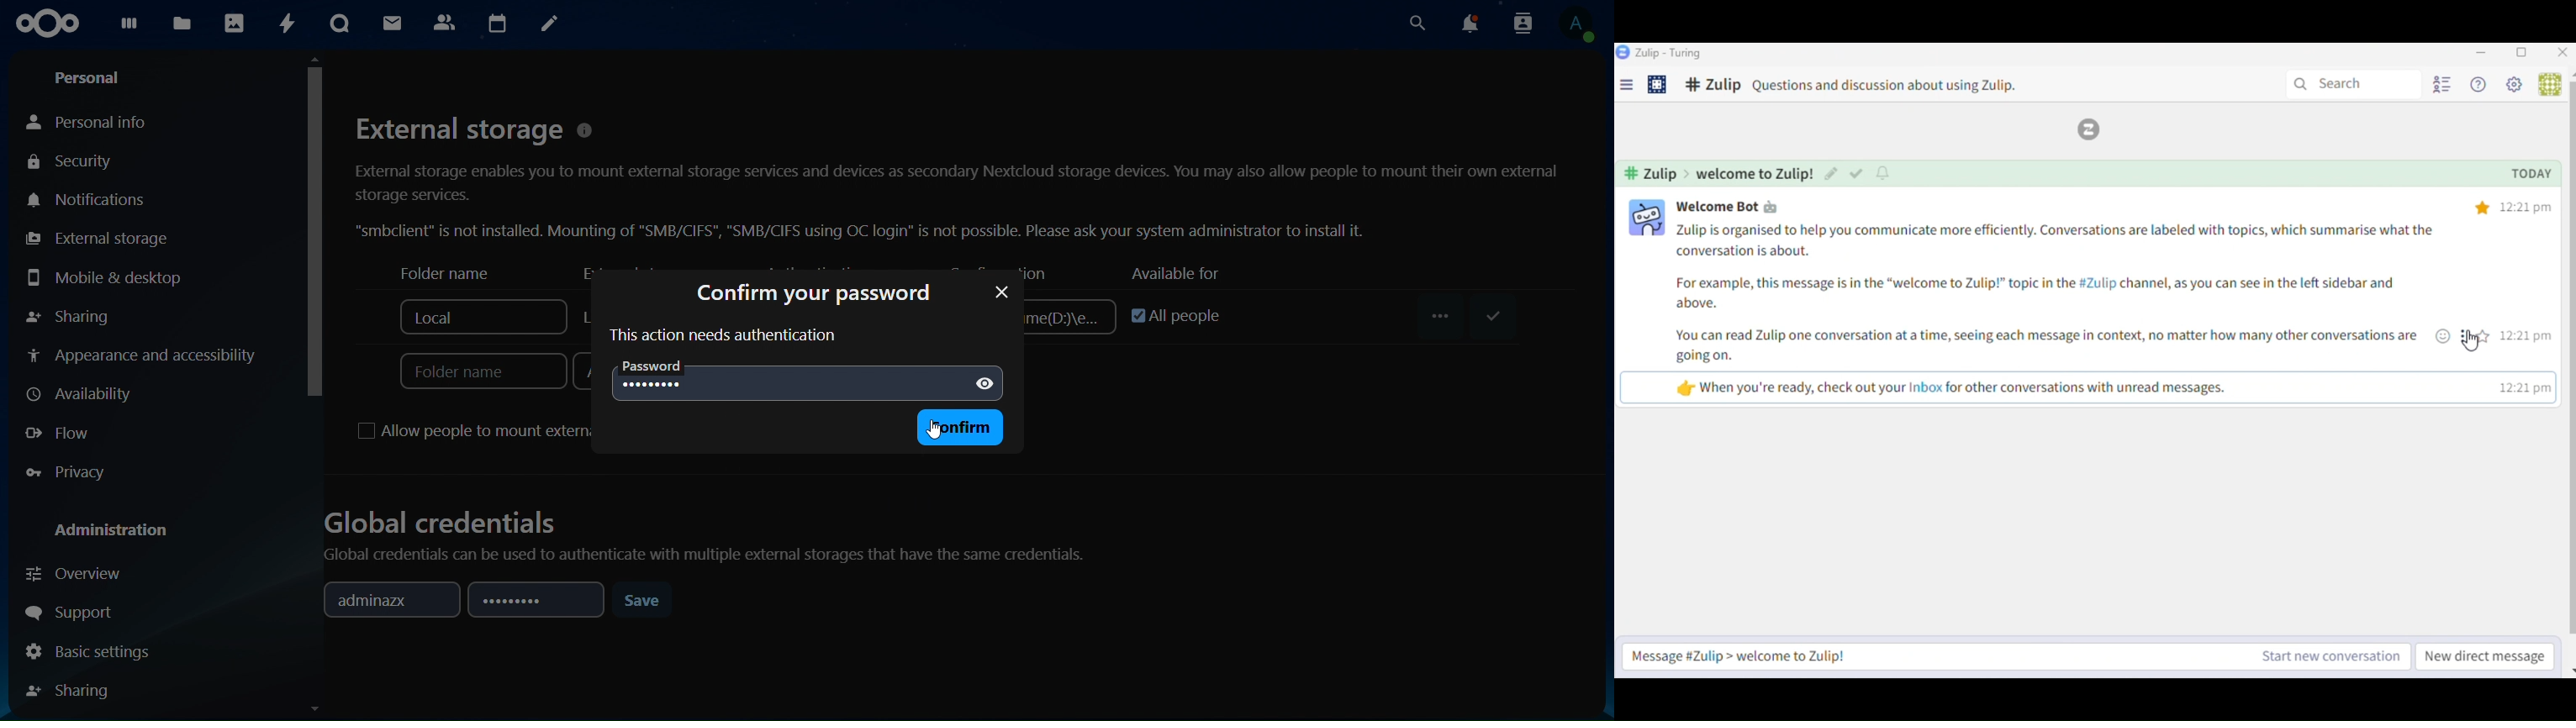 This screenshot has height=728, width=2576. What do you see at coordinates (91, 651) in the screenshot?
I see `basic settings` at bounding box center [91, 651].